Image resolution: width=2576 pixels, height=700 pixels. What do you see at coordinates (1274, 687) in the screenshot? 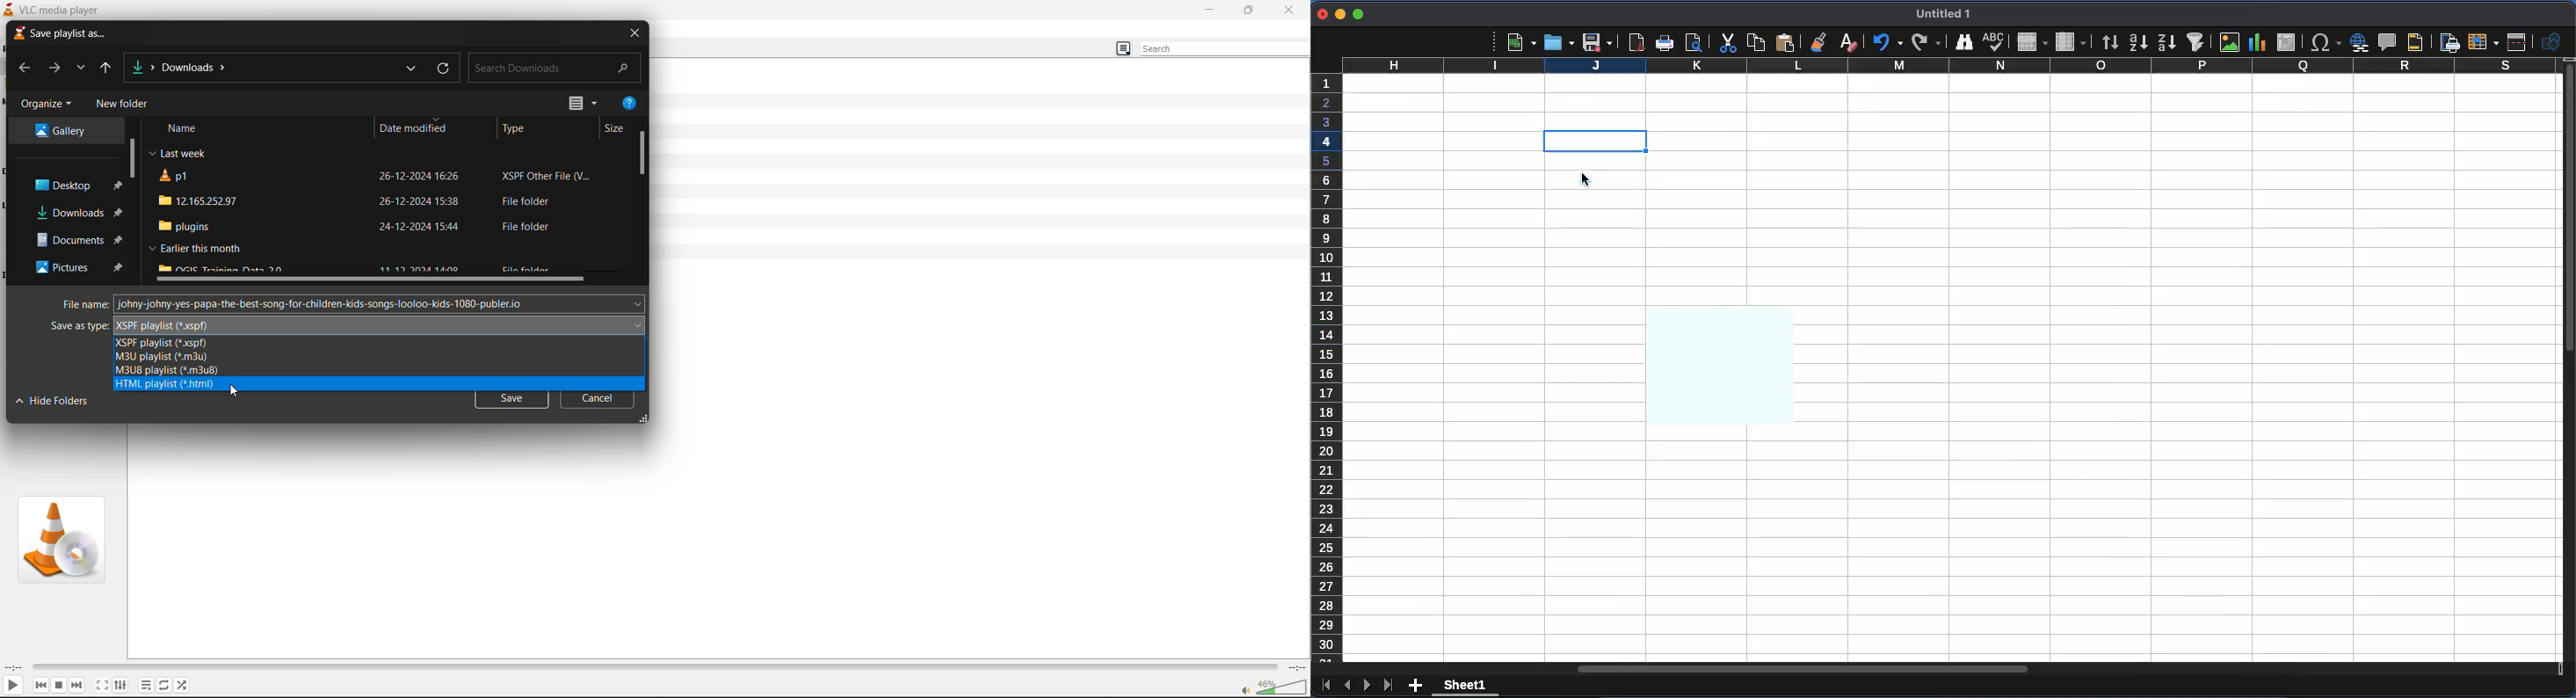
I see `volume` at bounding box center [1274, 687].